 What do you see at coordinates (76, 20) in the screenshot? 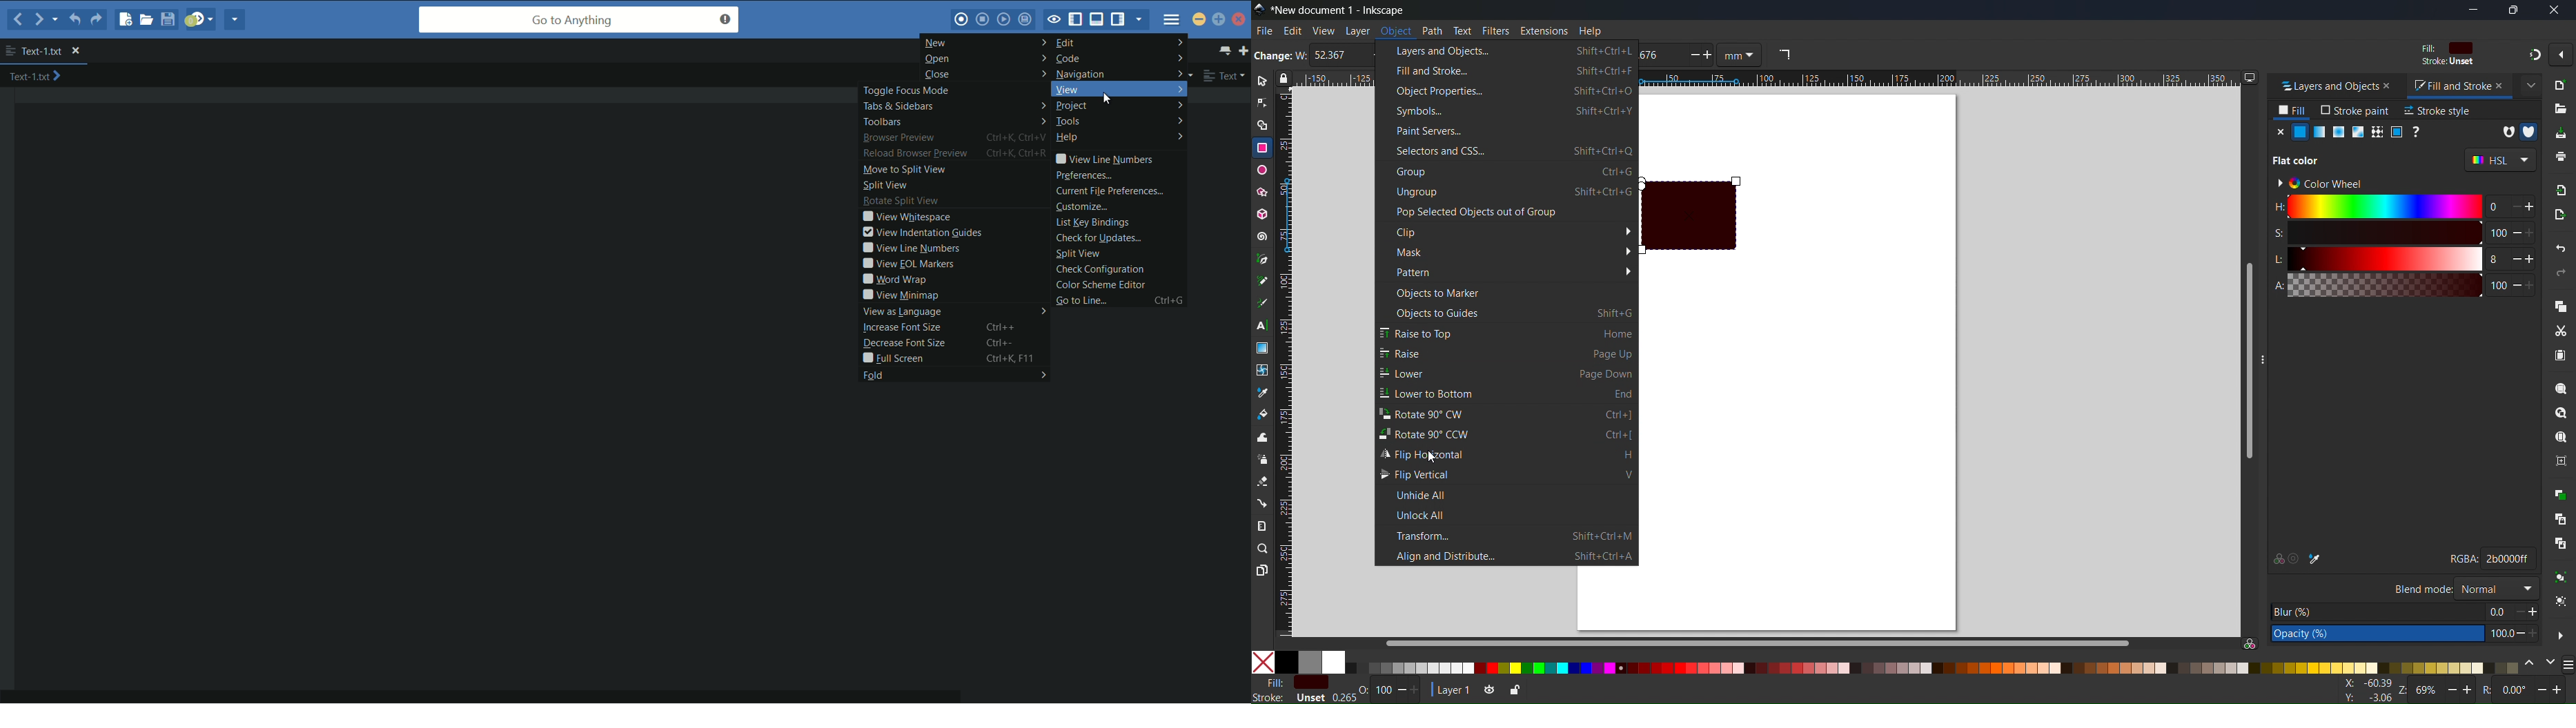
I see `undo` at bounding box center [76, 20].